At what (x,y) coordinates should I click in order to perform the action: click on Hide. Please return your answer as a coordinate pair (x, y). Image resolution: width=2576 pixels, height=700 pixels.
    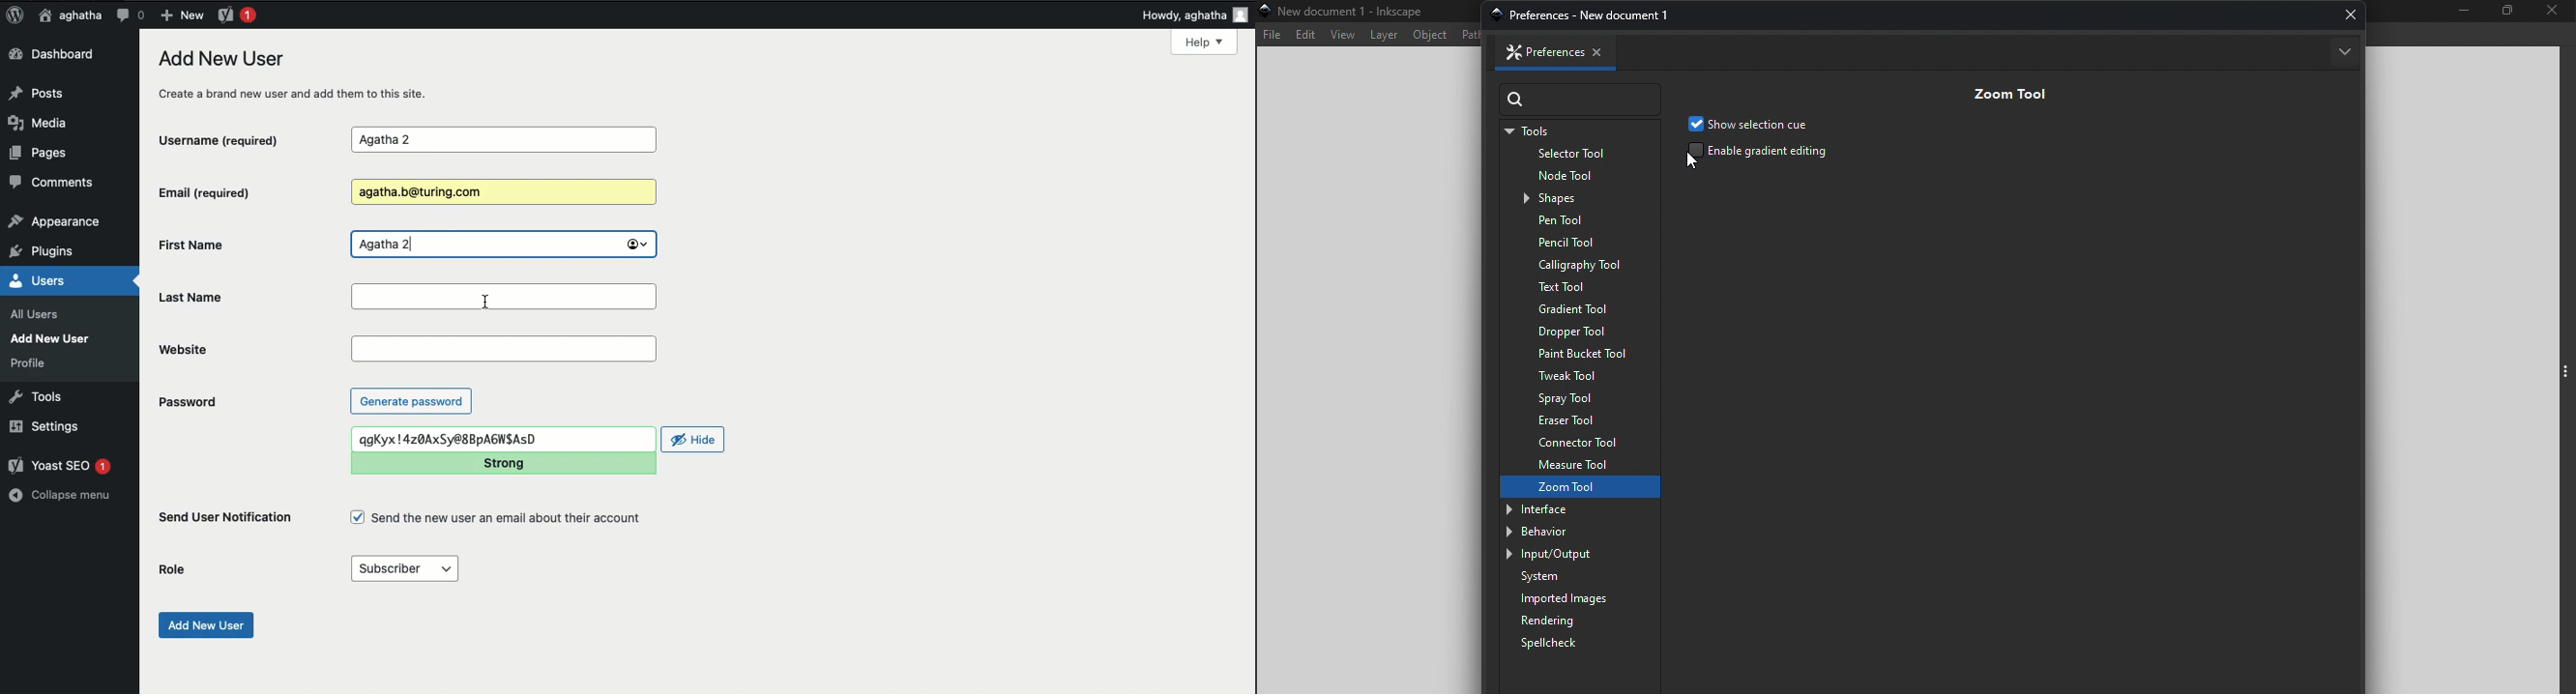
    Looking at the image, I should click on (694, 439).